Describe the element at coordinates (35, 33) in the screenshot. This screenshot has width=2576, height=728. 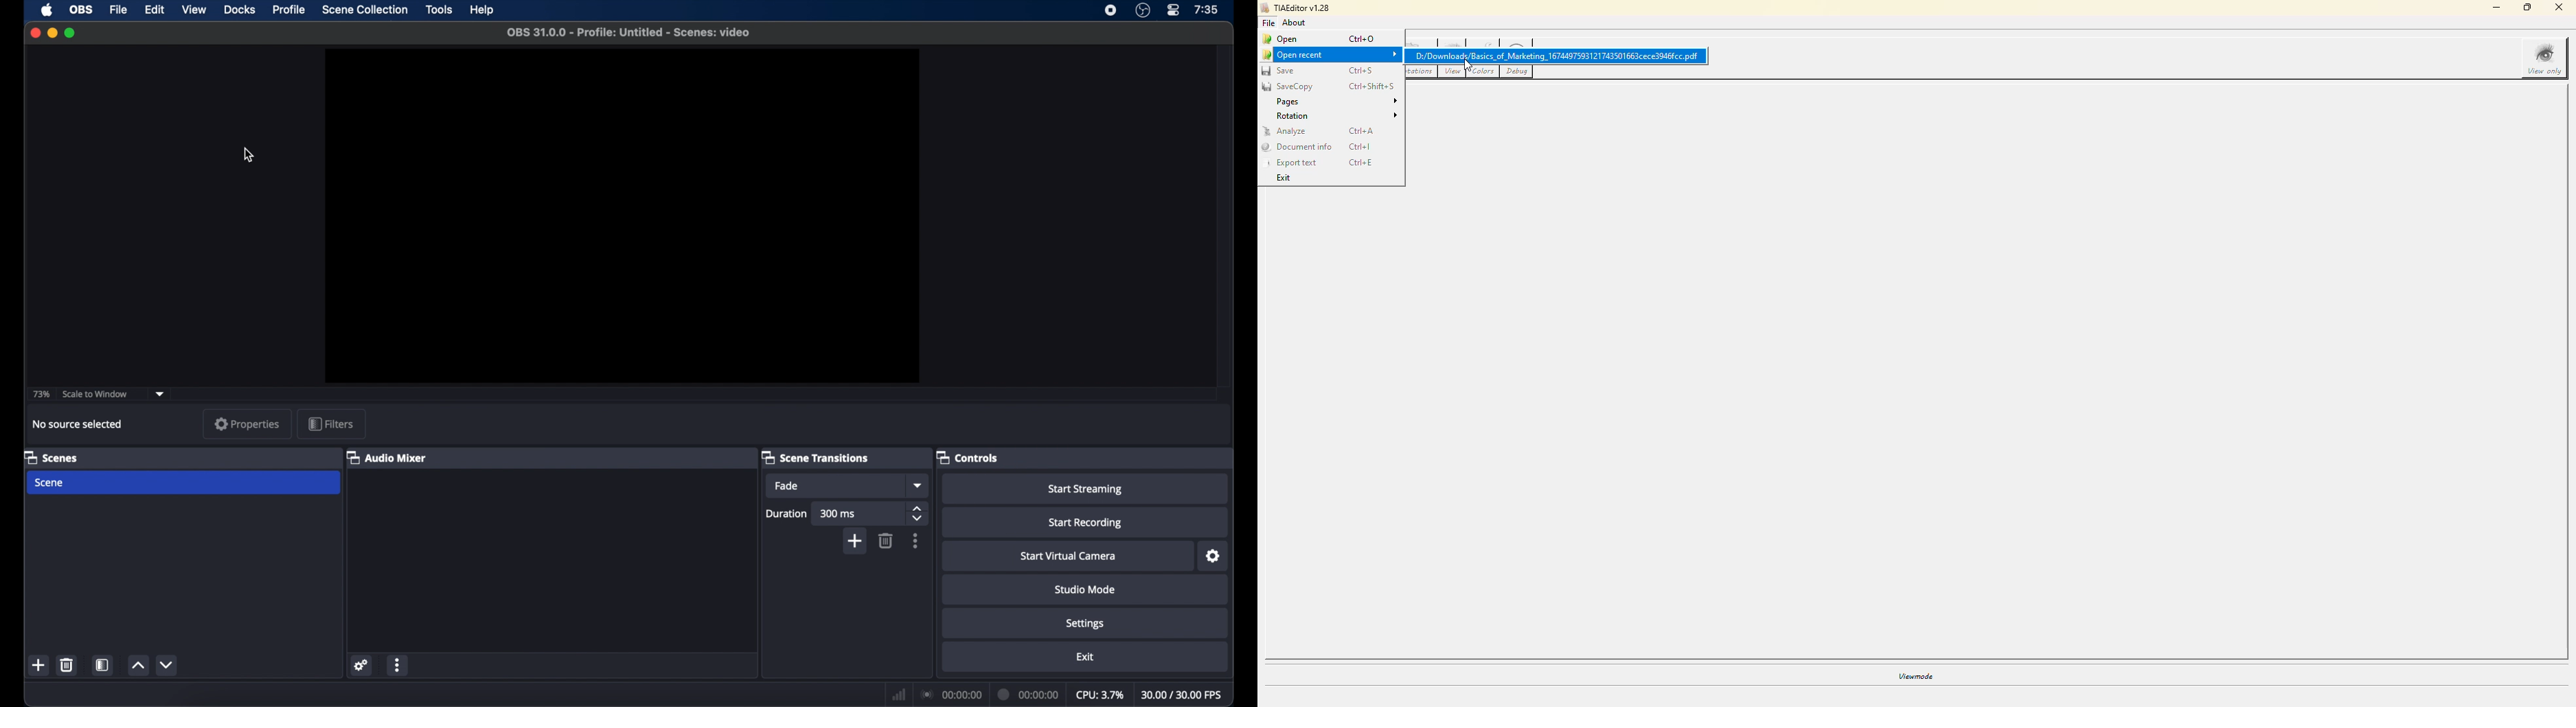
I see `close` at that location.